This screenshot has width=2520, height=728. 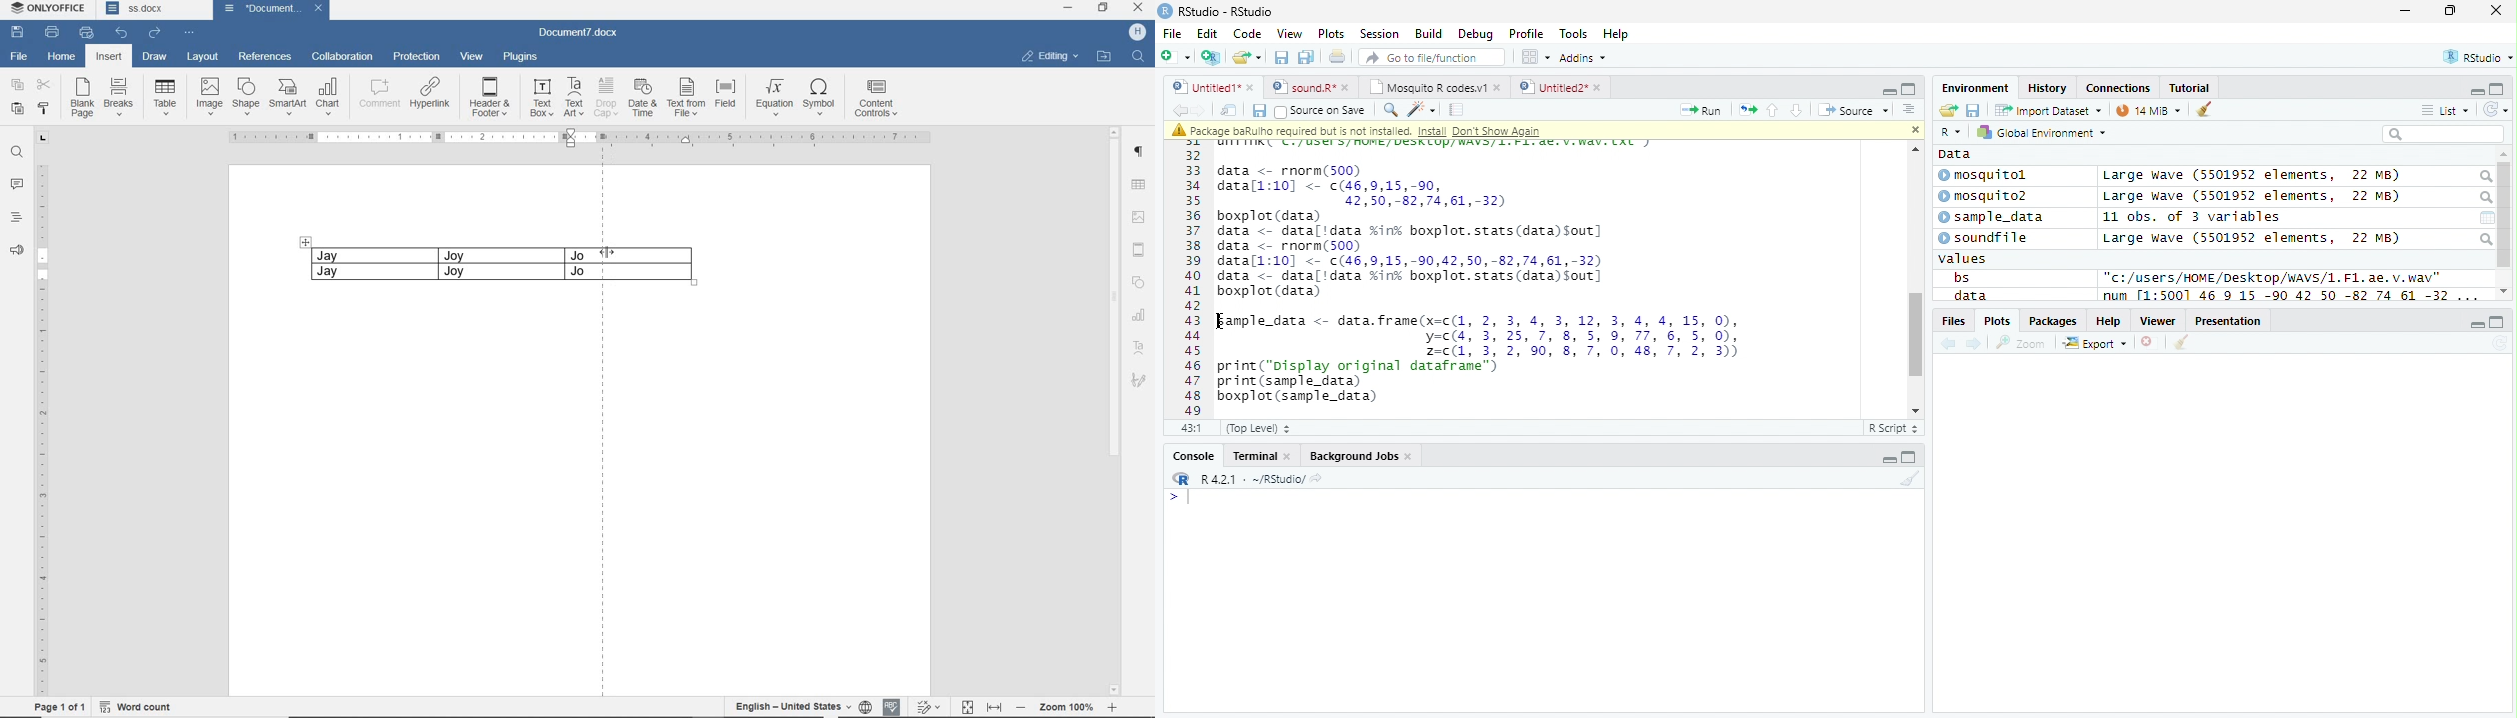 I want to click on num (1:5001 46 9 15 -90 42 50 -82 74 61 -32 ..., so click(x=2293, y=296).